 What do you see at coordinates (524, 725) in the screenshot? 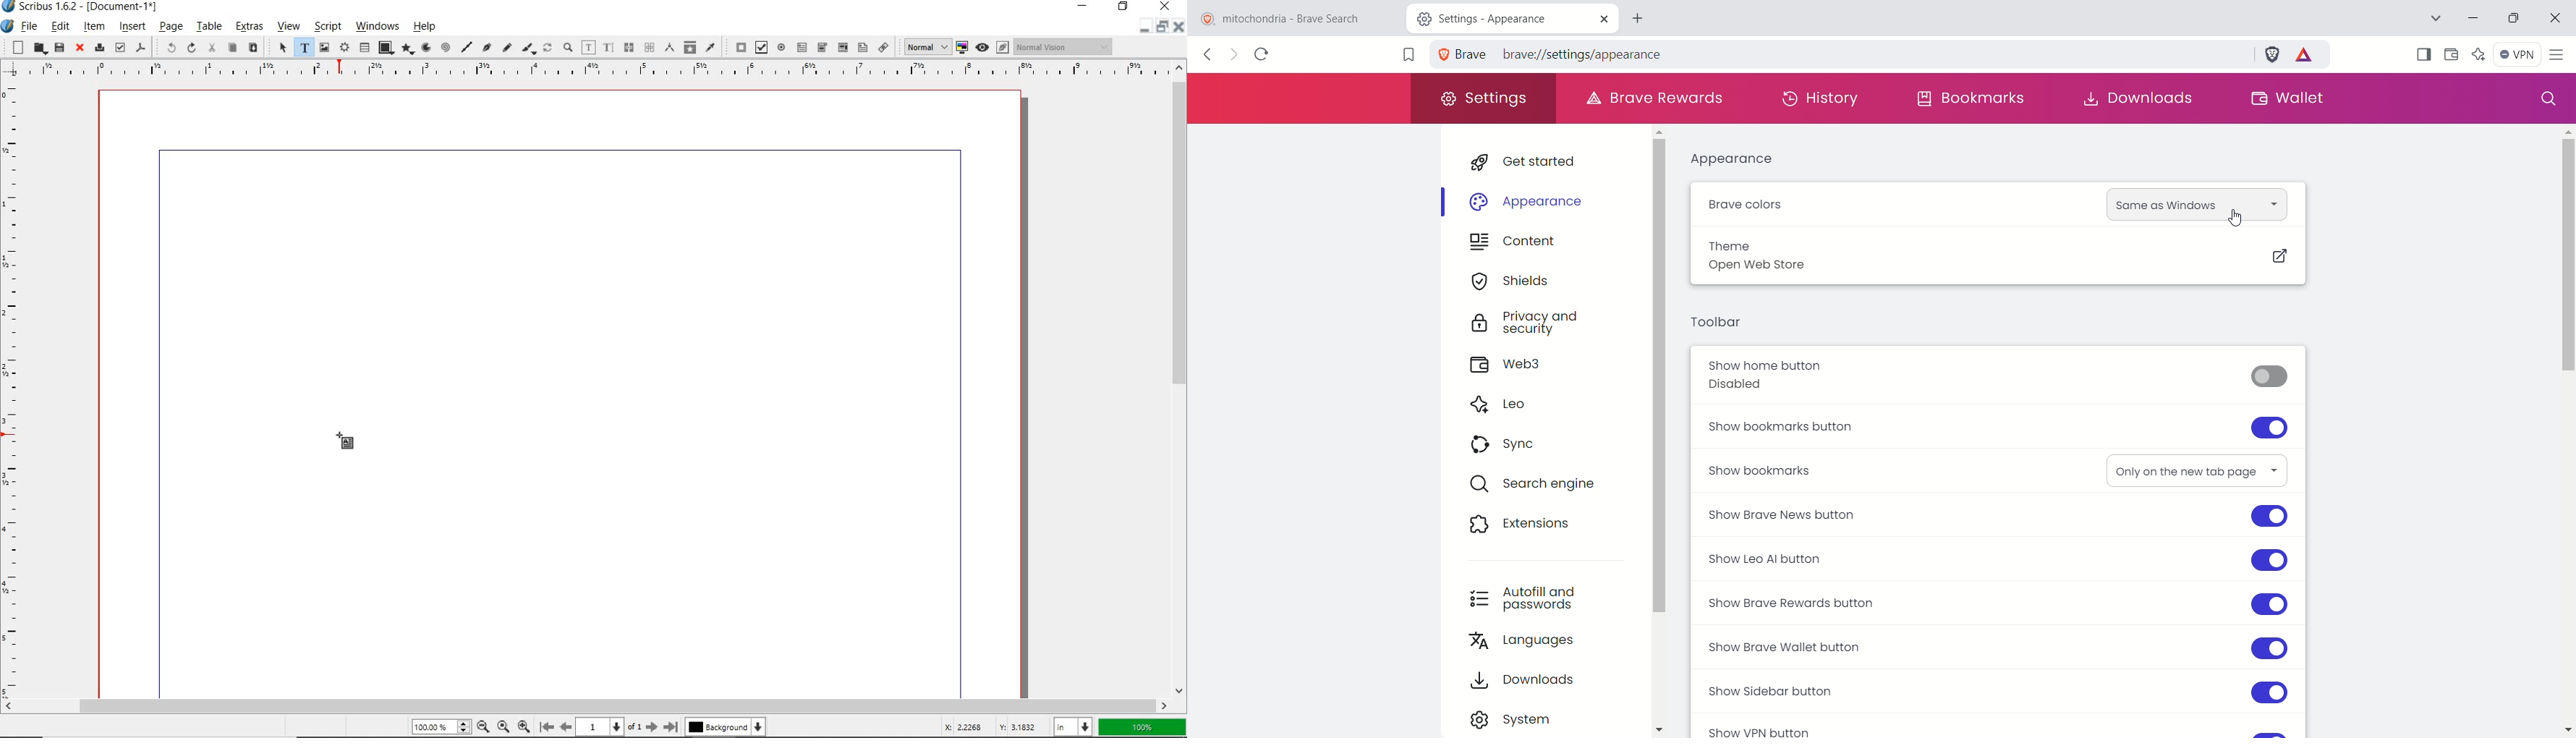
I see `Zoom in` at bounding box center [524, 725].